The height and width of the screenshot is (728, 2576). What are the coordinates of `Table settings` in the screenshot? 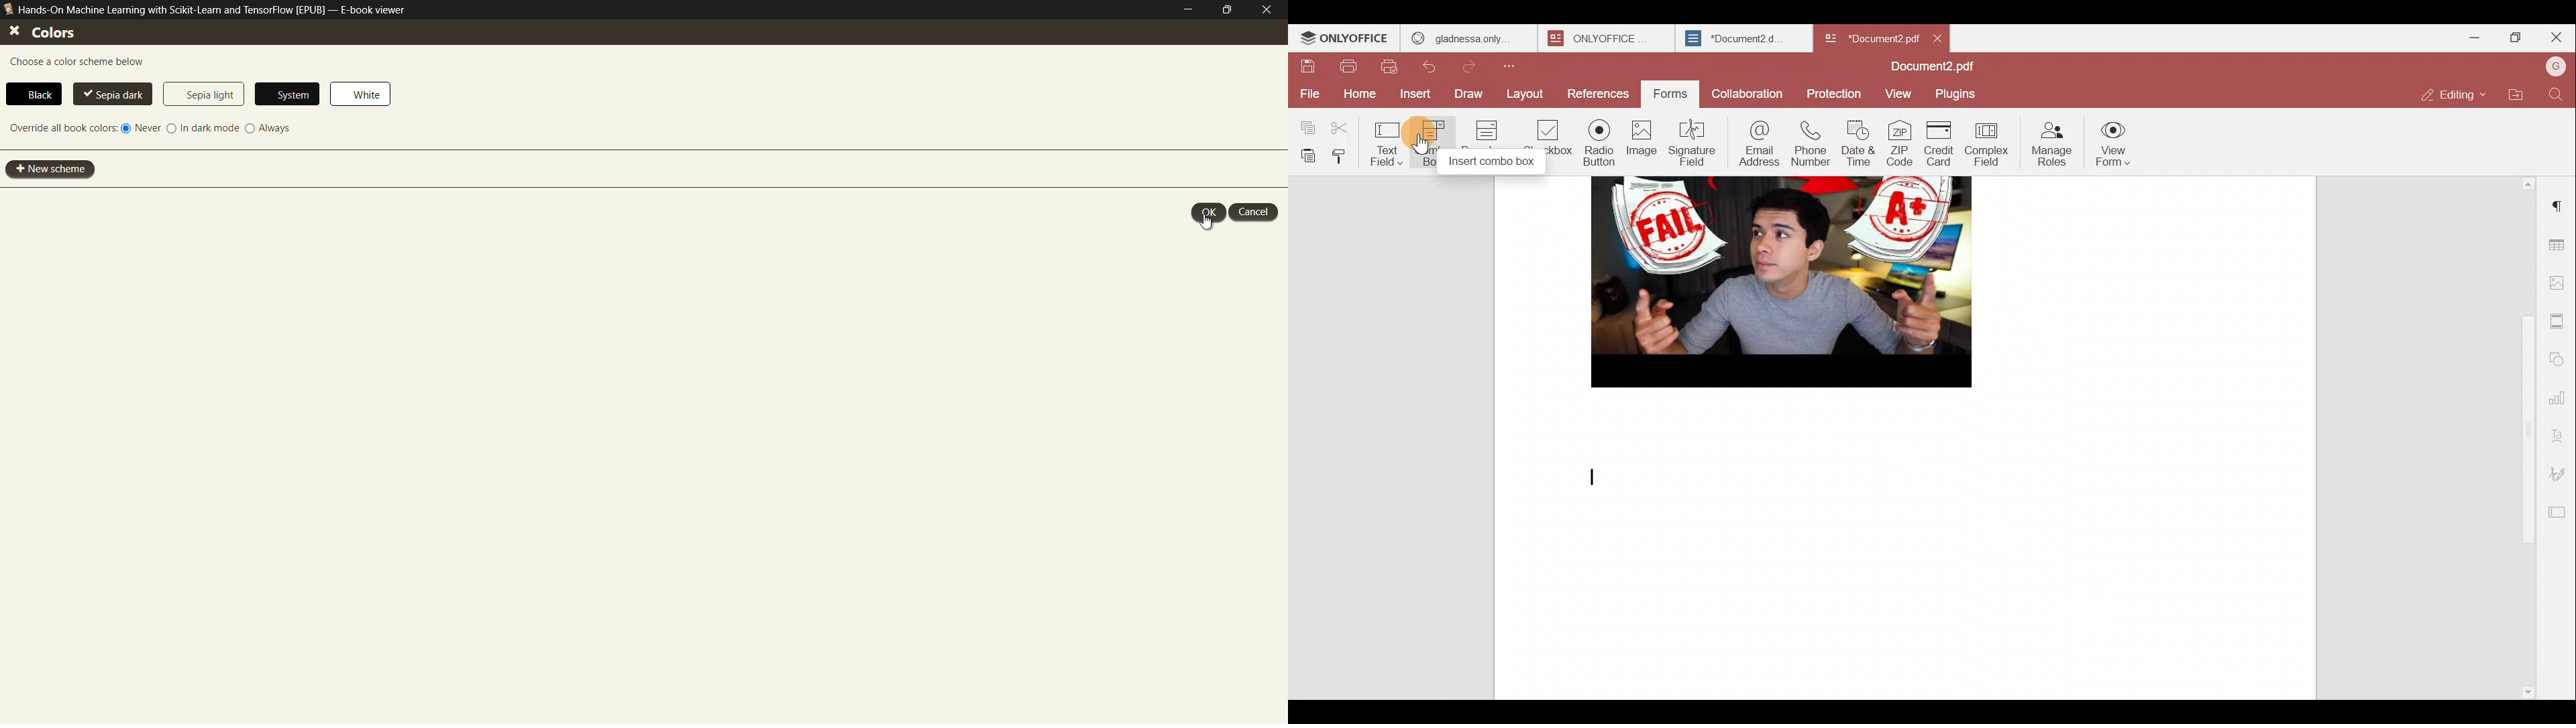 It's located at (2561, 245).